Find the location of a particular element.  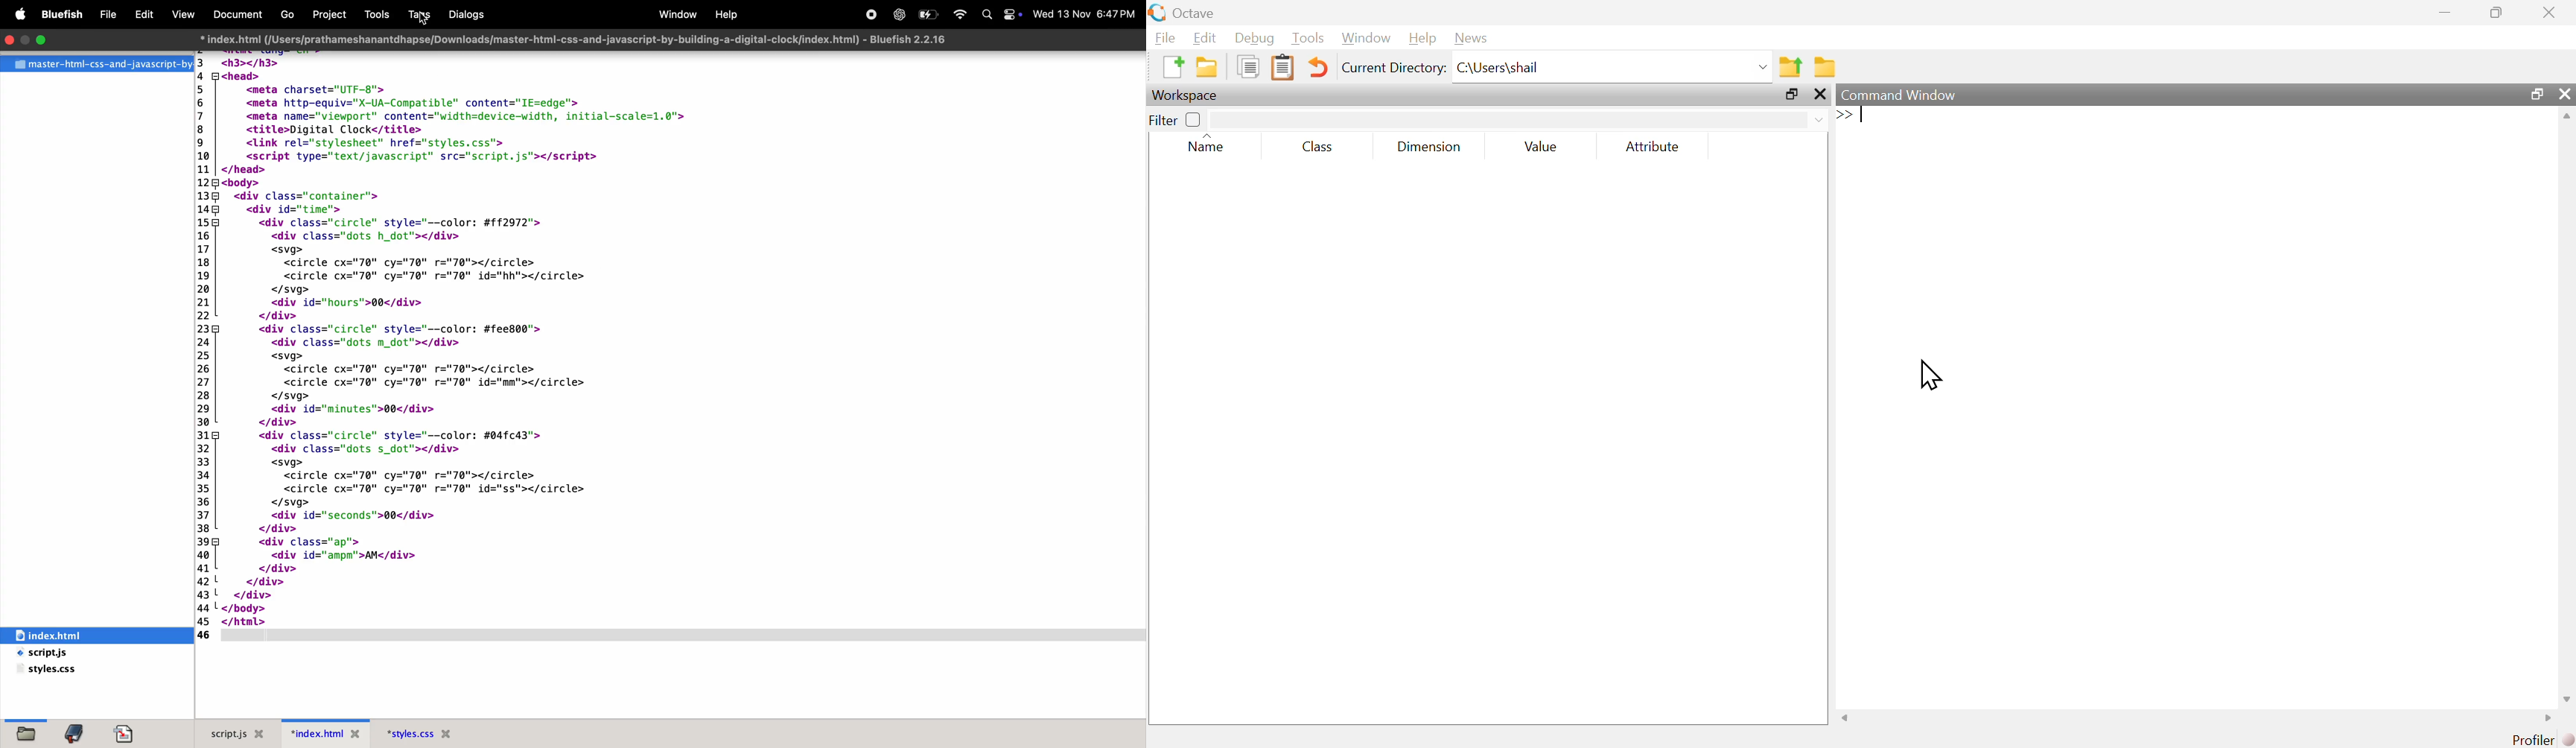

closing window is located at coordinates (11, 41).